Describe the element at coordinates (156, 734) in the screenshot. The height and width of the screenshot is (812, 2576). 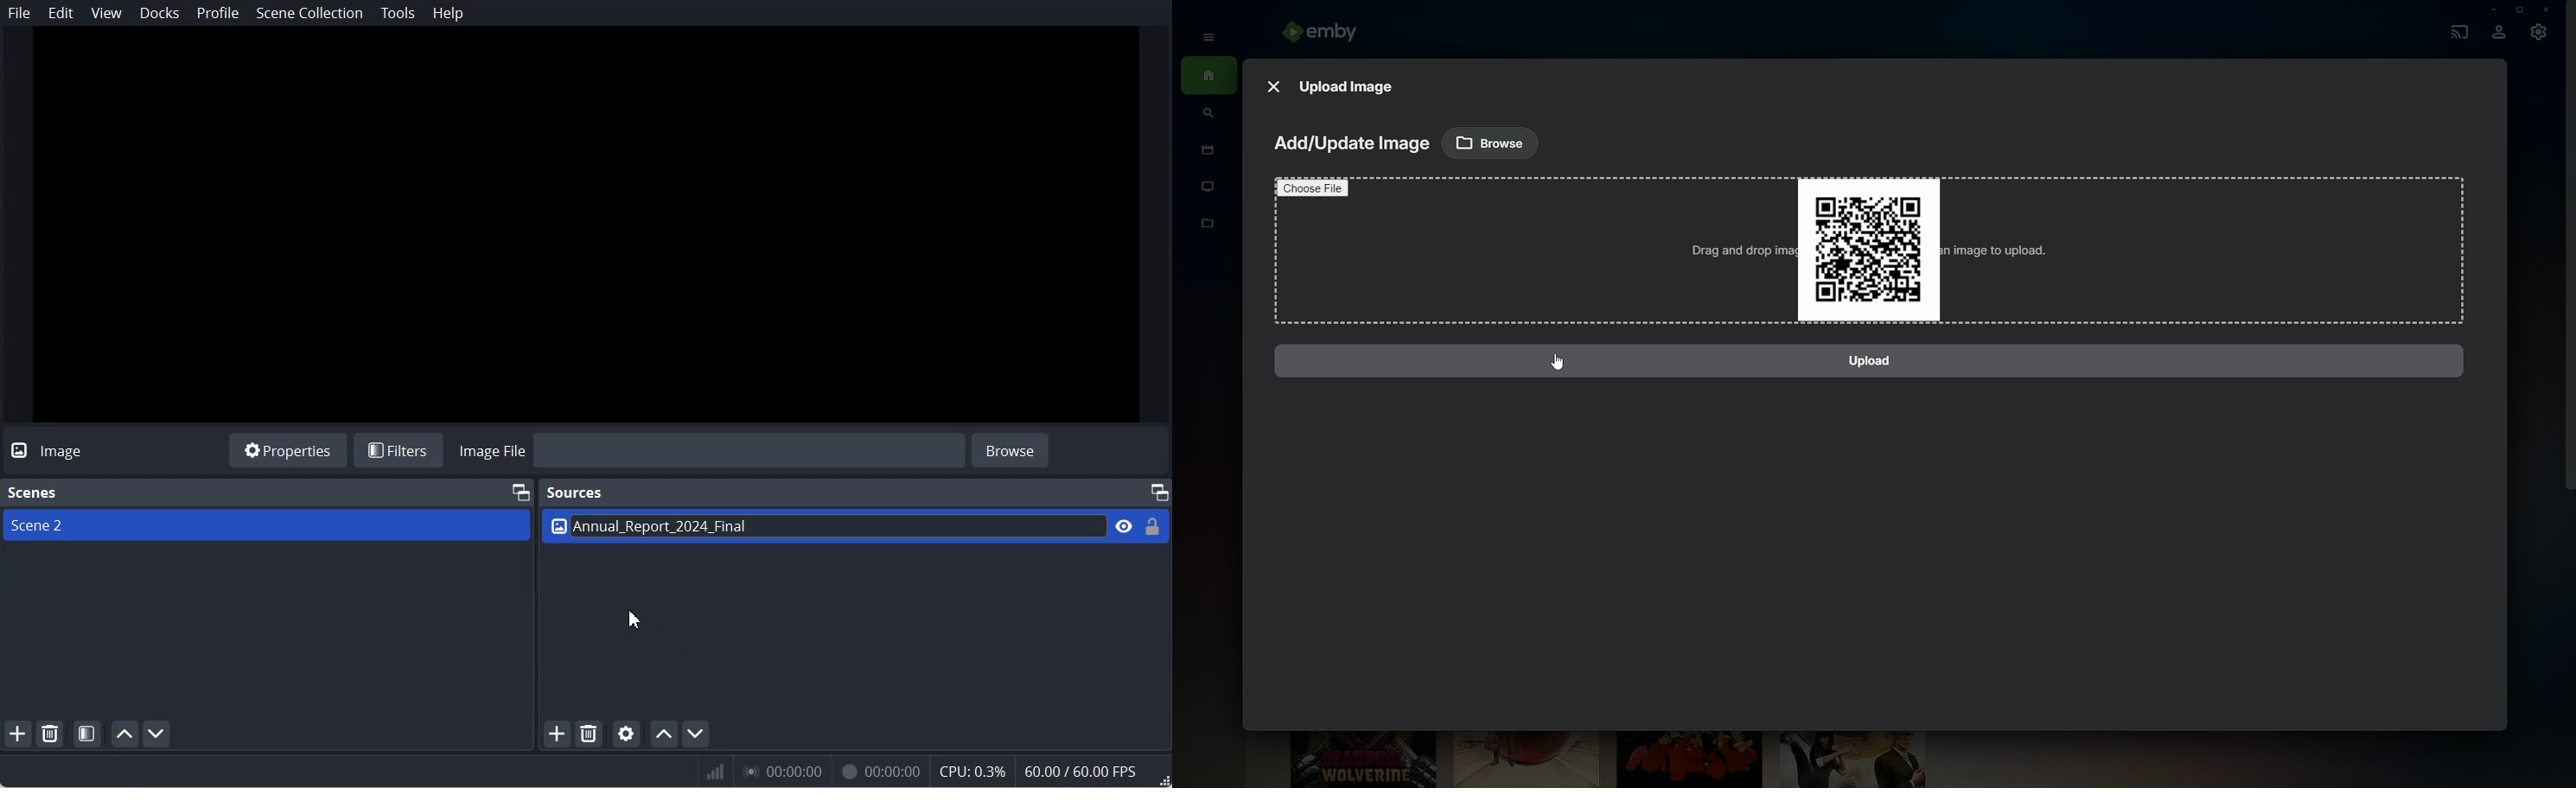
I see `Move scene down` at that location.